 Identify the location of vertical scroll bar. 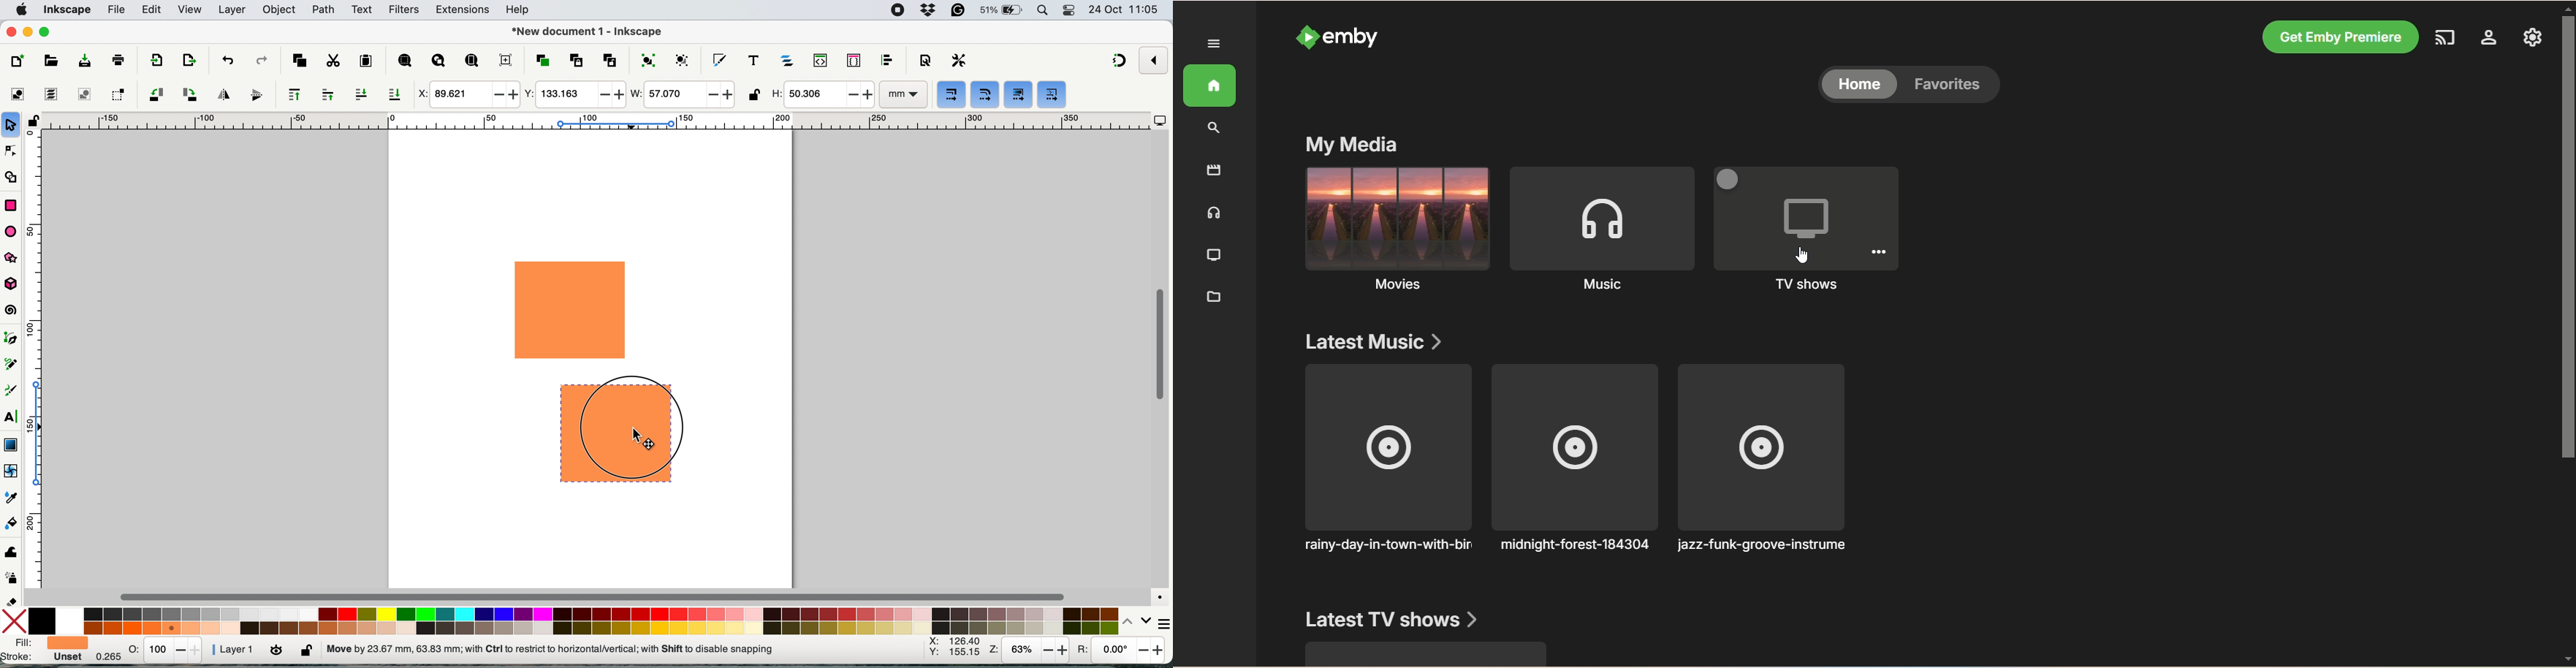
(2567, 334).